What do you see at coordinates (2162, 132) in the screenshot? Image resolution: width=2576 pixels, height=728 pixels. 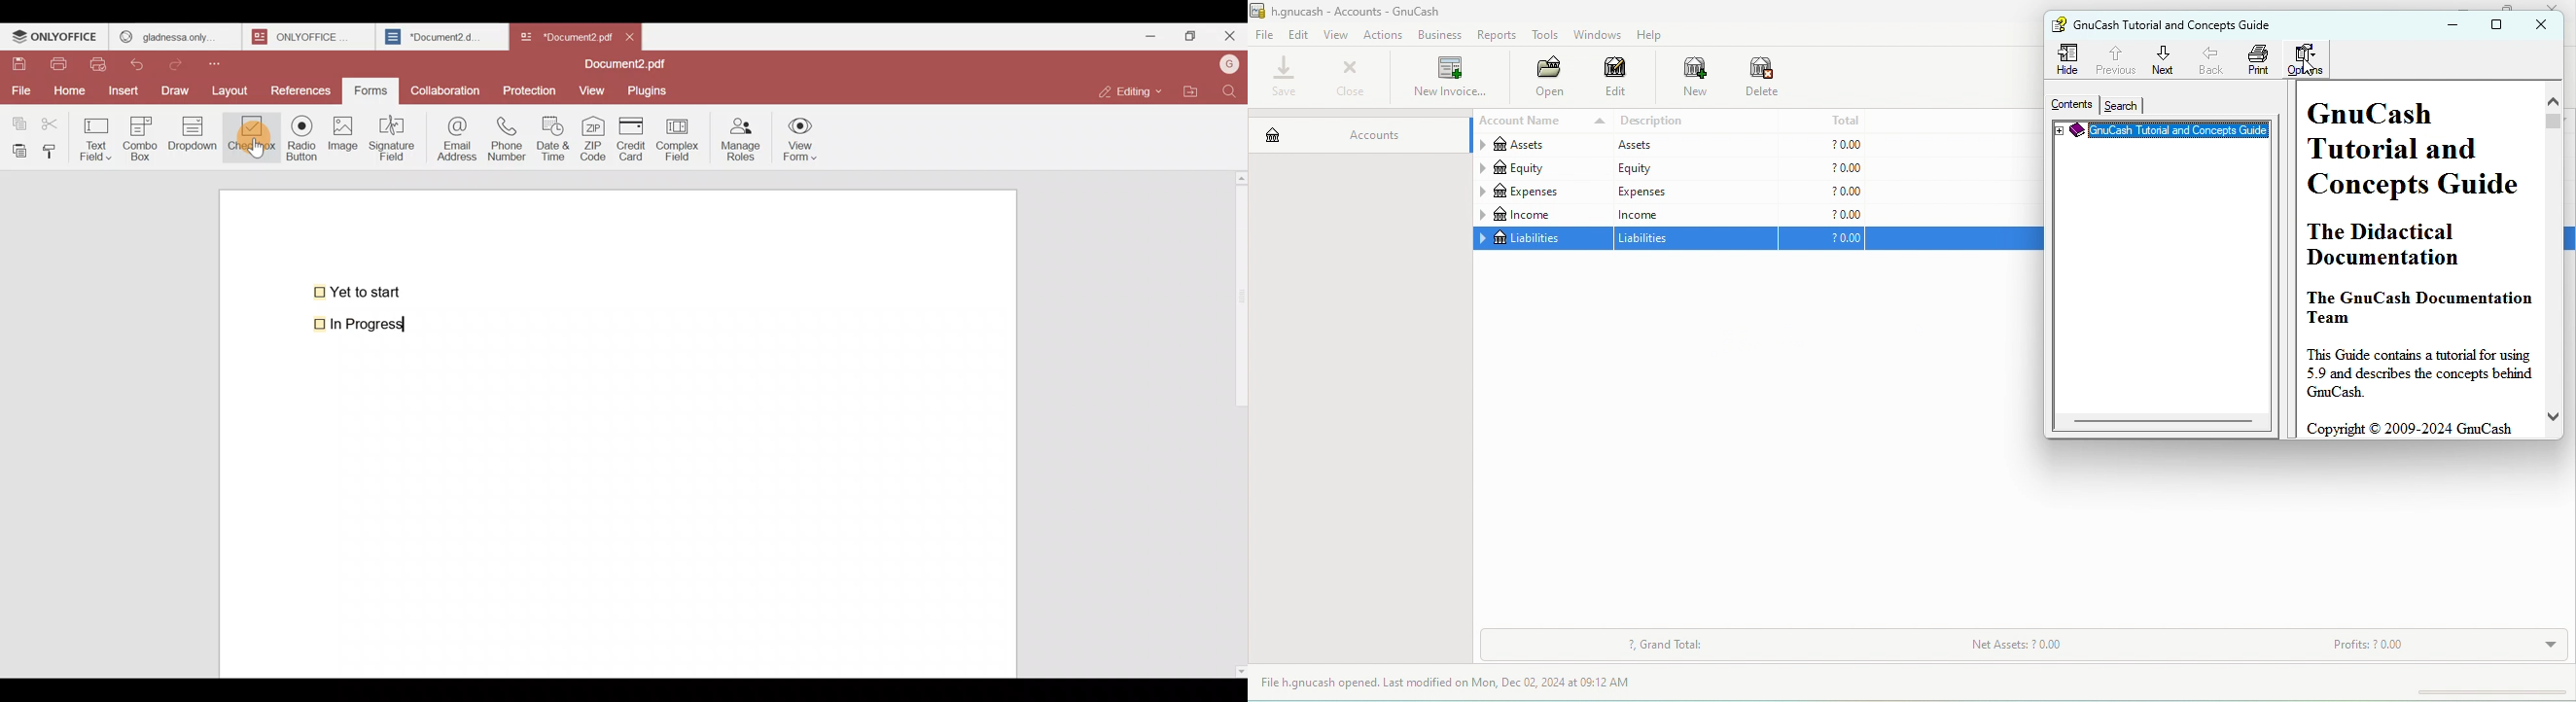 I see `gnu cash tutorial concepts guid` at bounding box center [2162, 132].